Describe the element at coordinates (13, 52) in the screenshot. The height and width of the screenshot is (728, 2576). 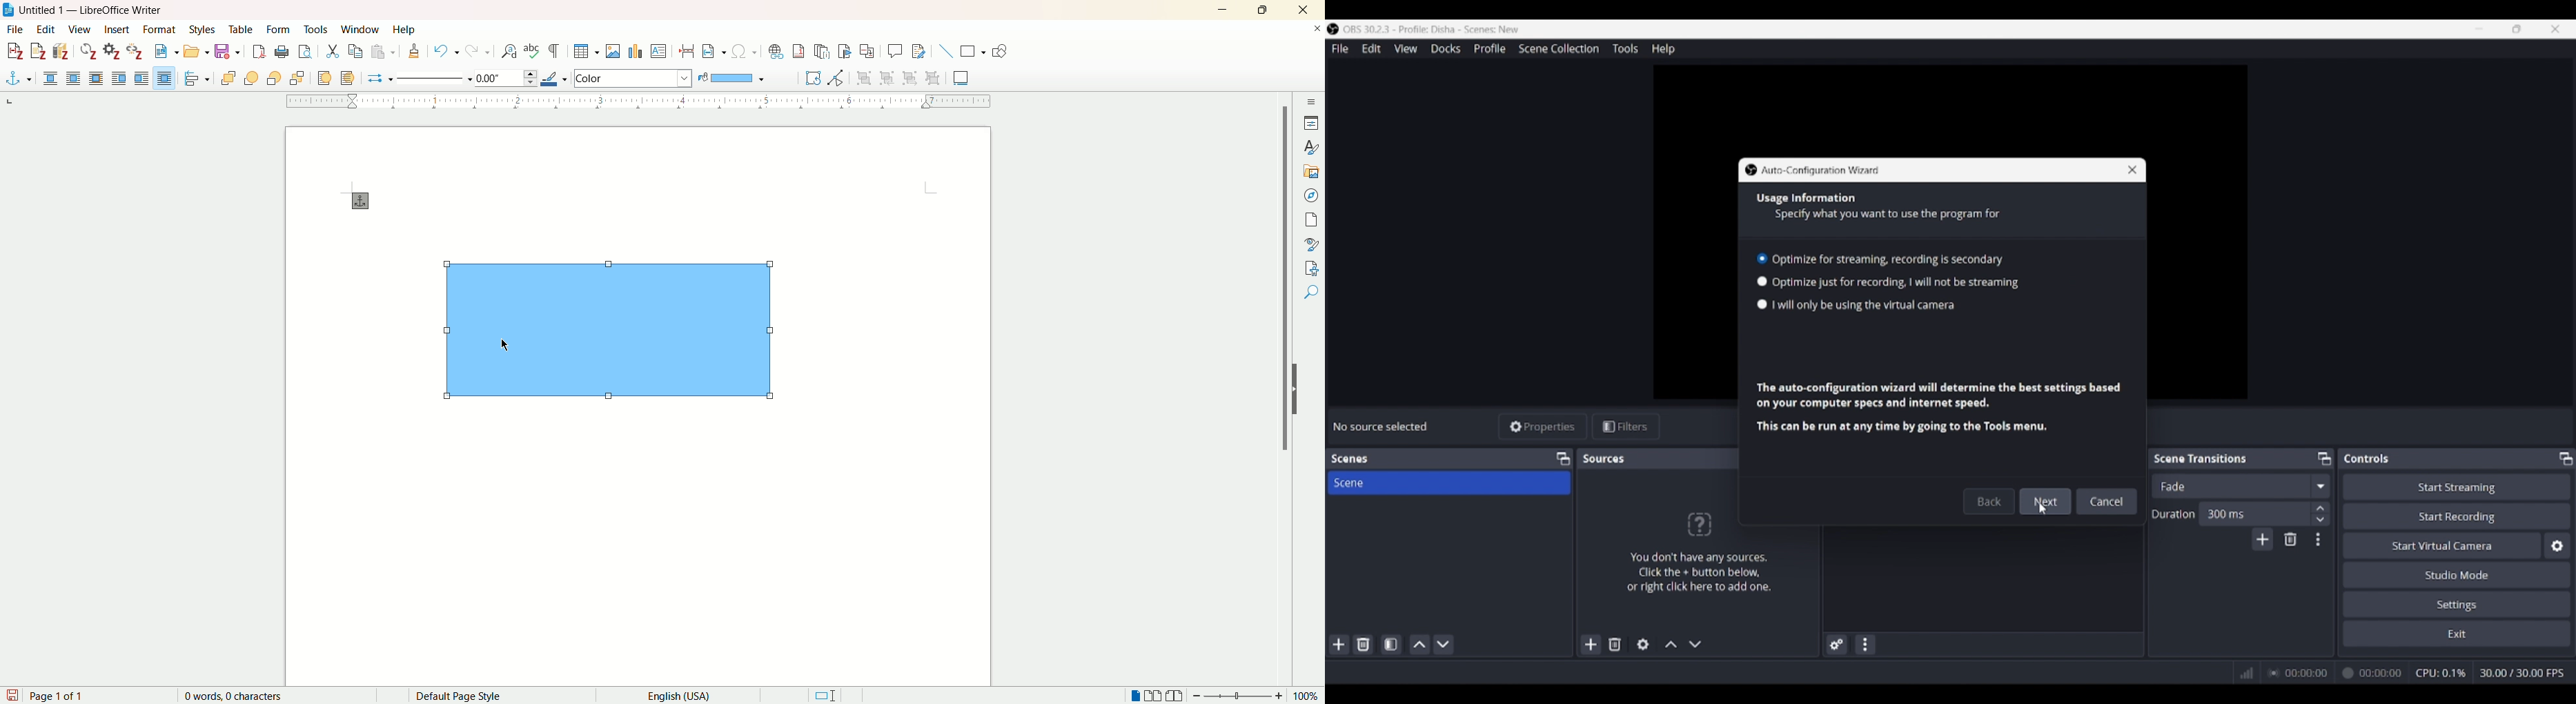
I see `add citation` at that location.